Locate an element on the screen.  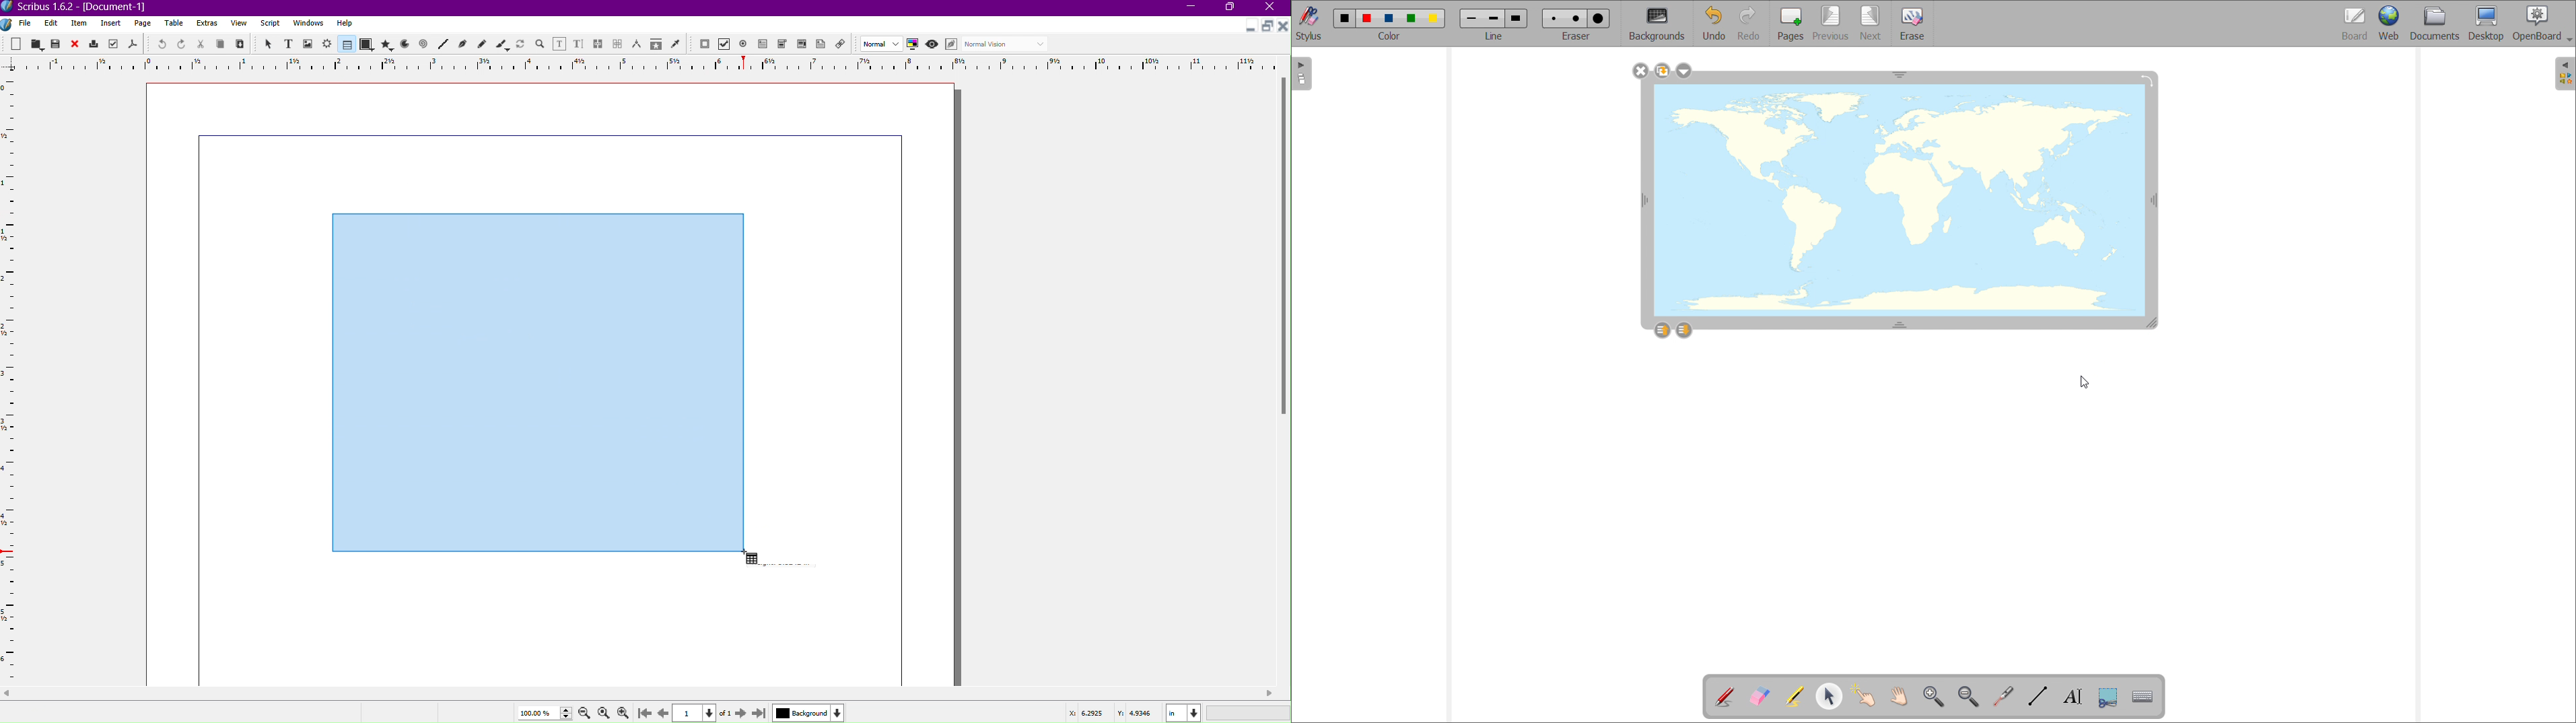
add pages is located at coordinates (1789, 23).